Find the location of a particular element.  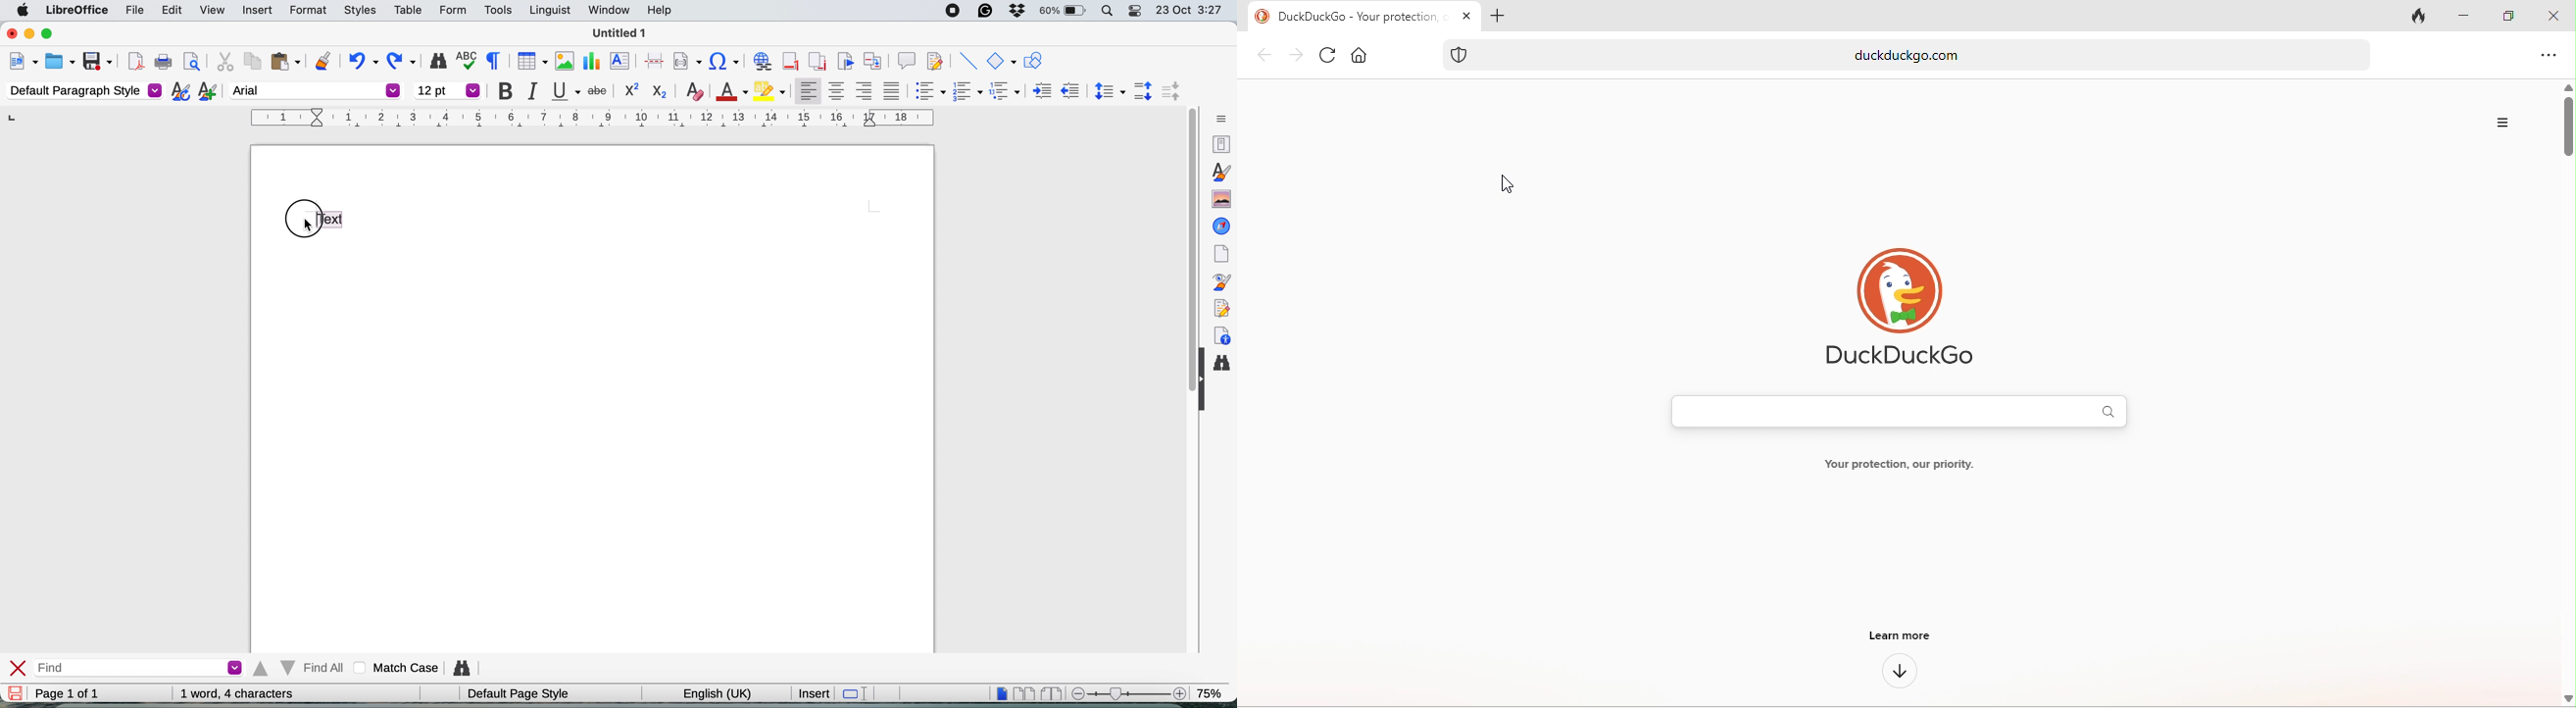

find is located at coordinates (138, 667).